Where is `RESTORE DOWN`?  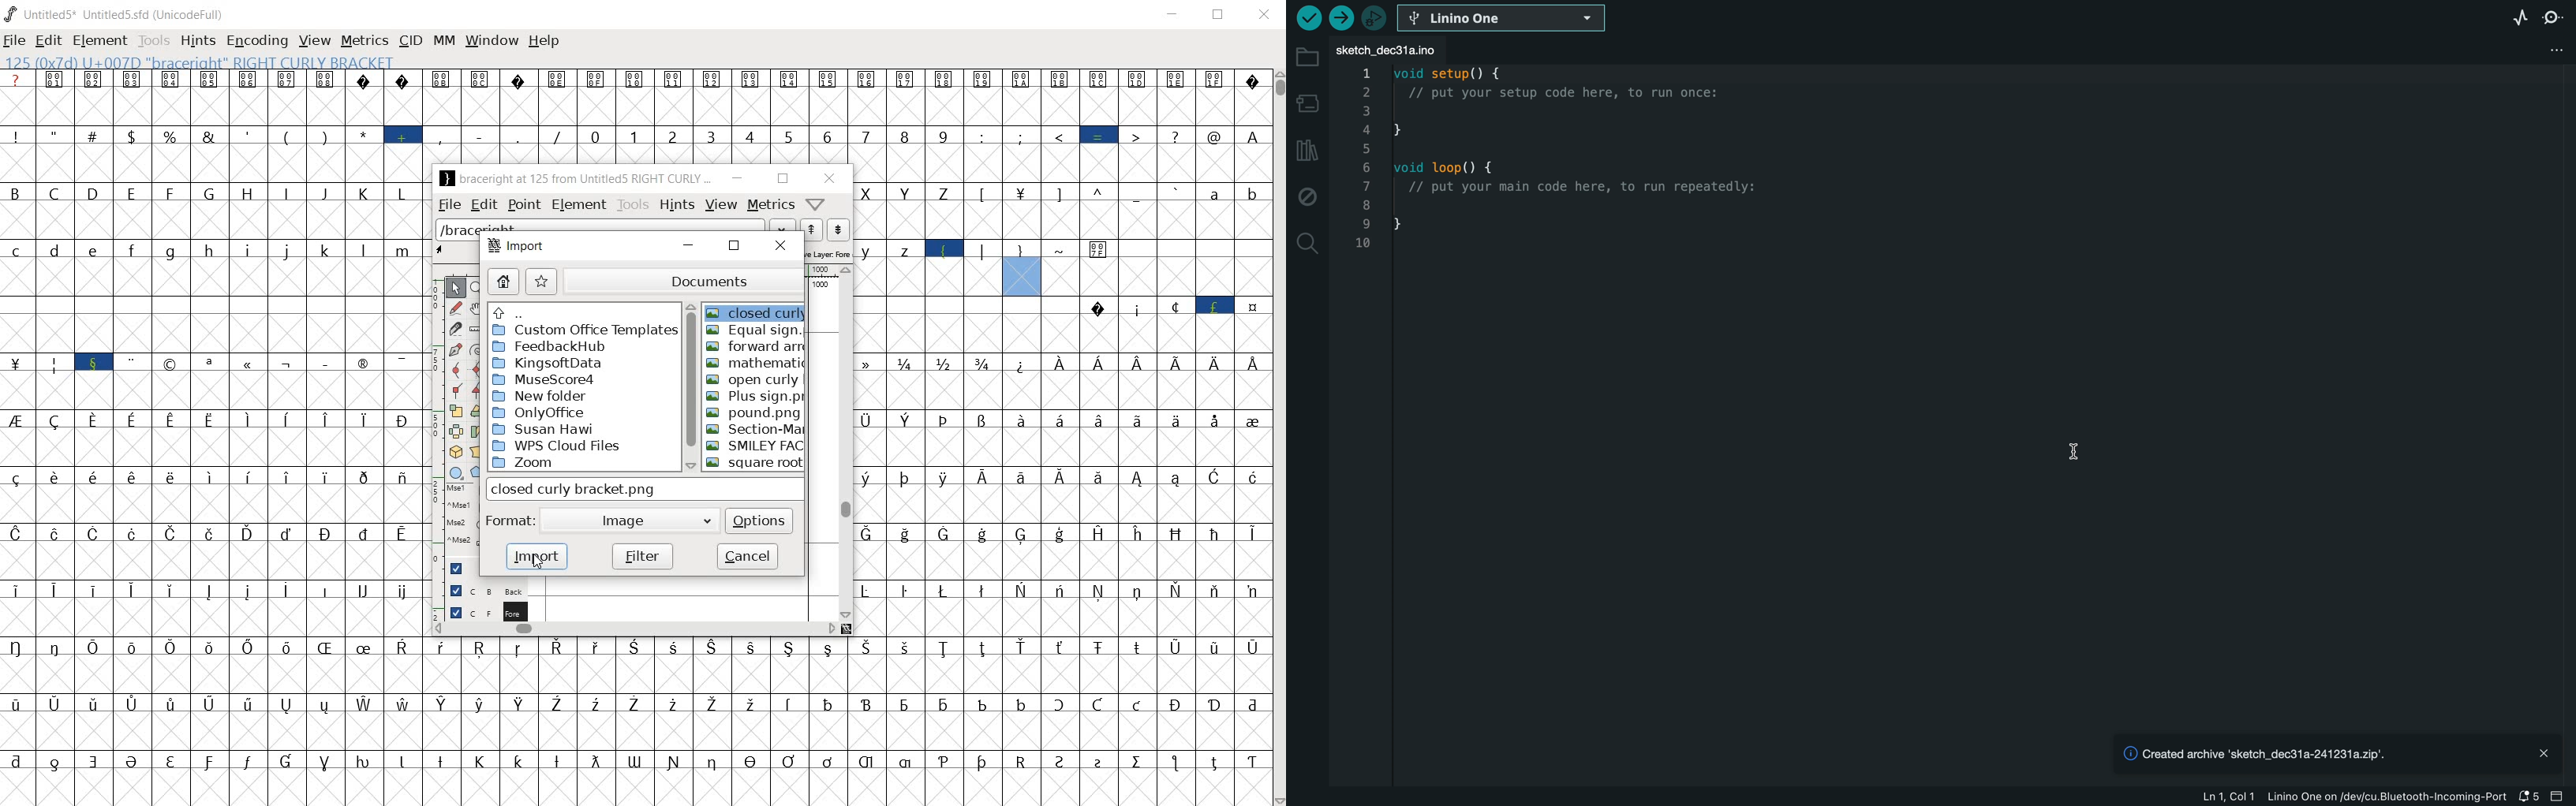
RESTORE DOWN is located at coordinates (1221, 16).